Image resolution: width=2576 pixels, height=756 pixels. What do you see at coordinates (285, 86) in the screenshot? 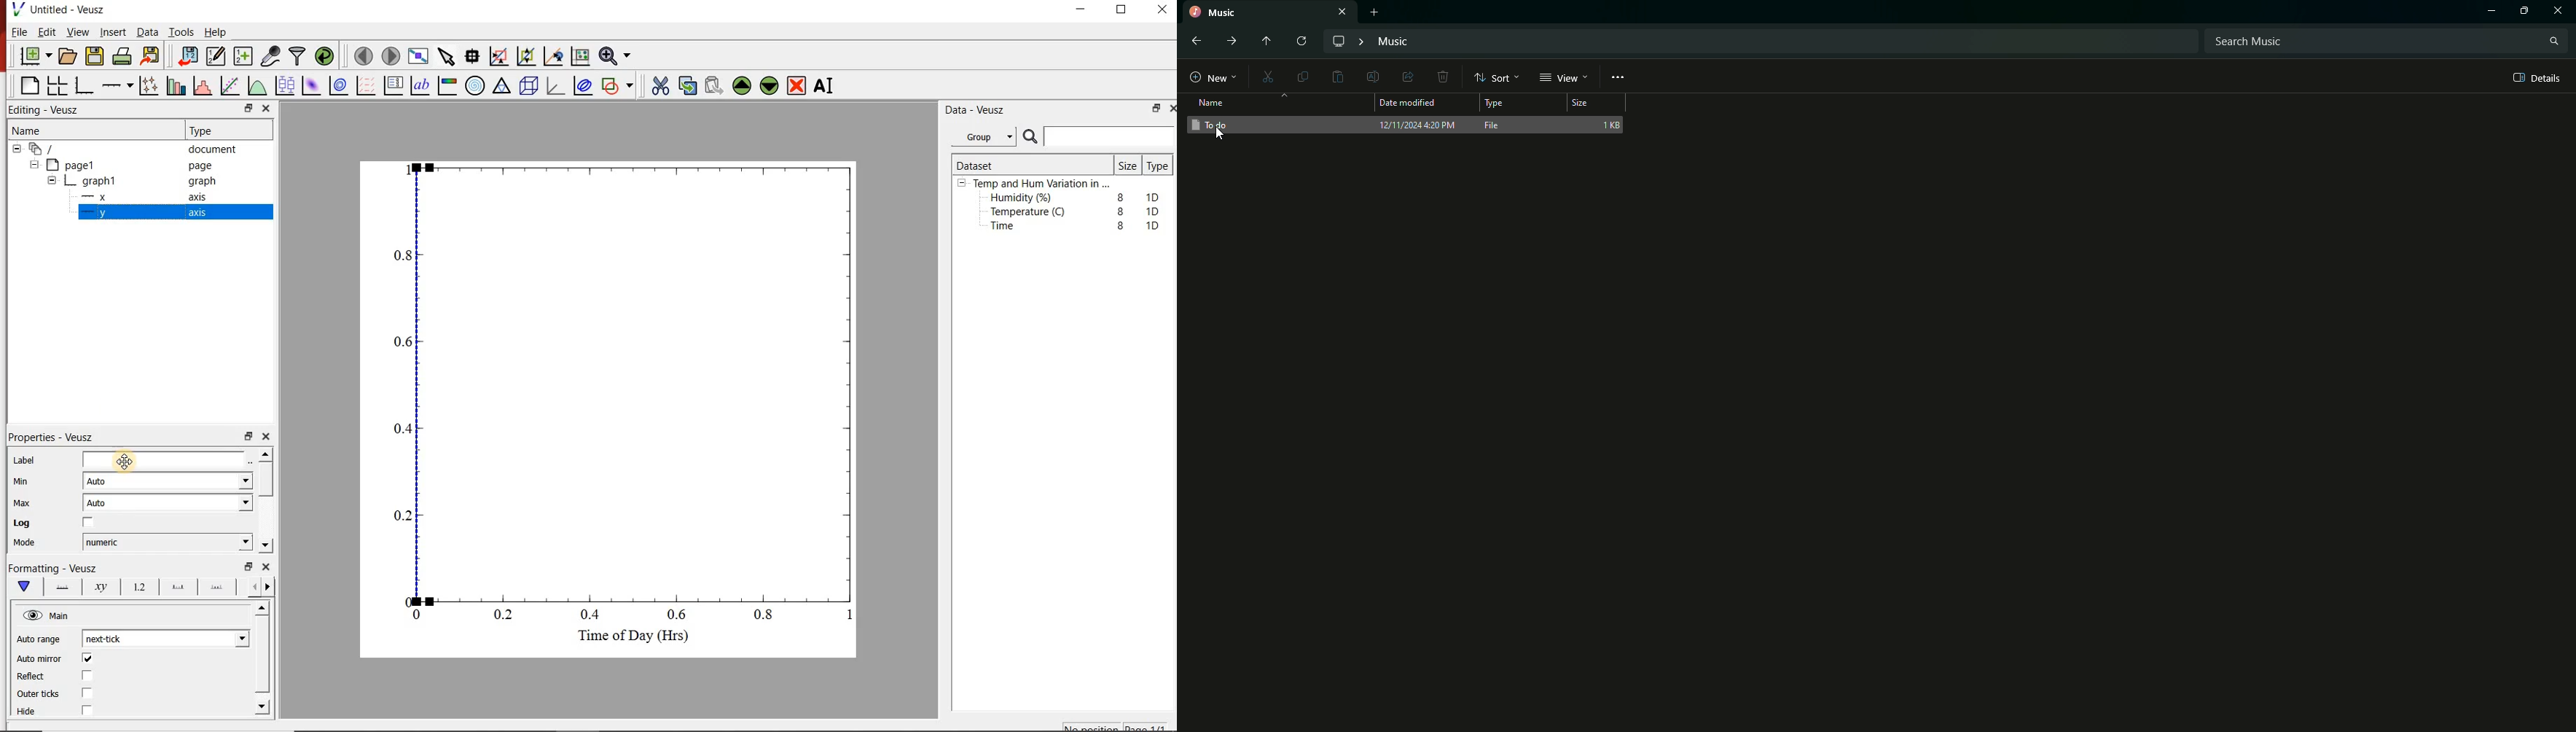
I see `plot box plots` at bounding box center [285, 86].